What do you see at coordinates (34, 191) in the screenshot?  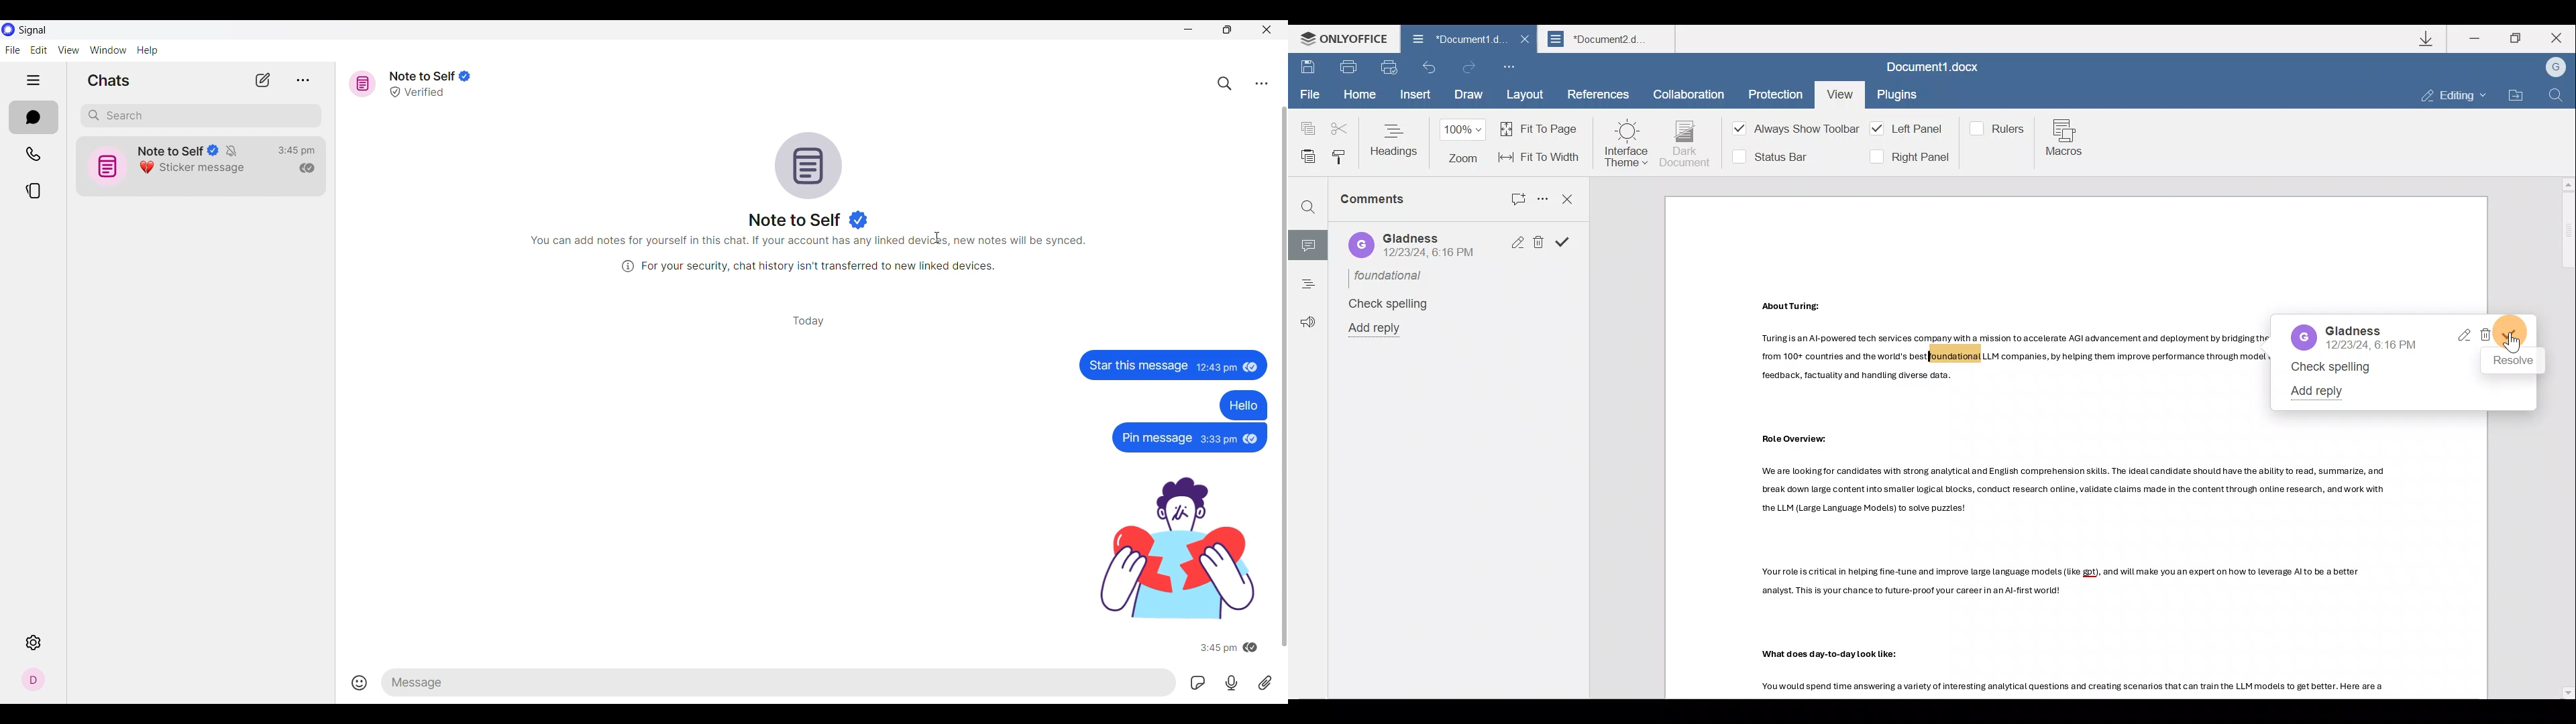 I see `Stories` at bounding box center [34, 191].